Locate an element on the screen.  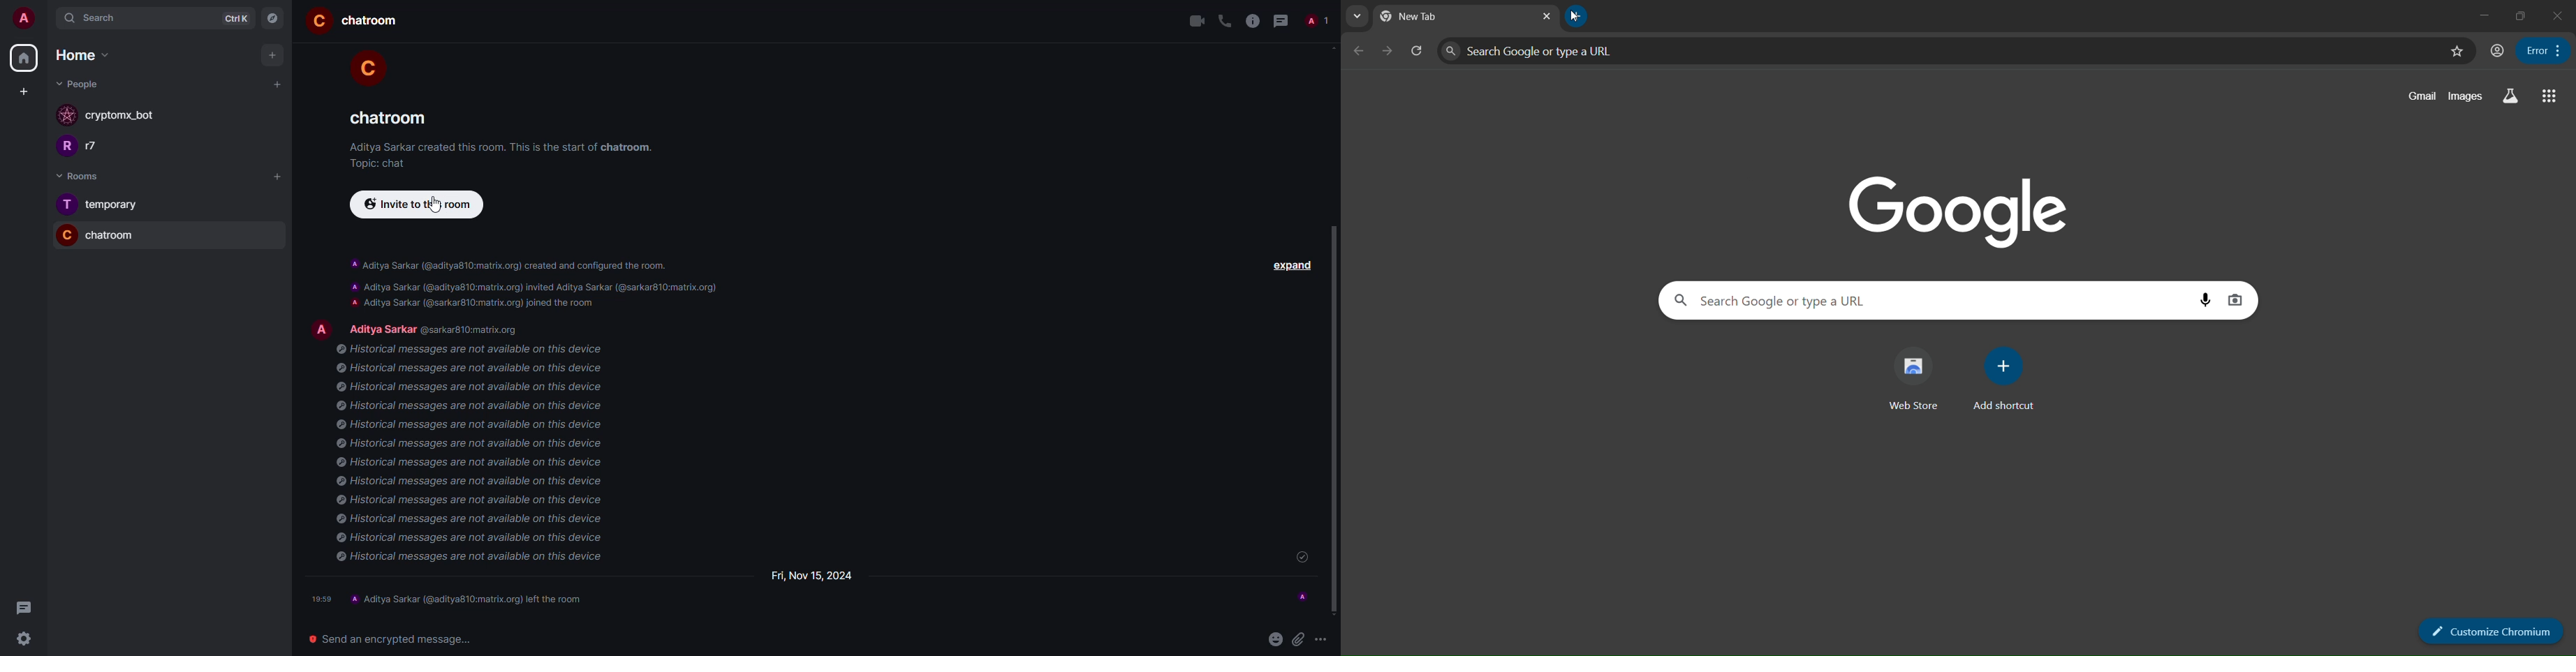
threads is located at coordinates (21, 608).